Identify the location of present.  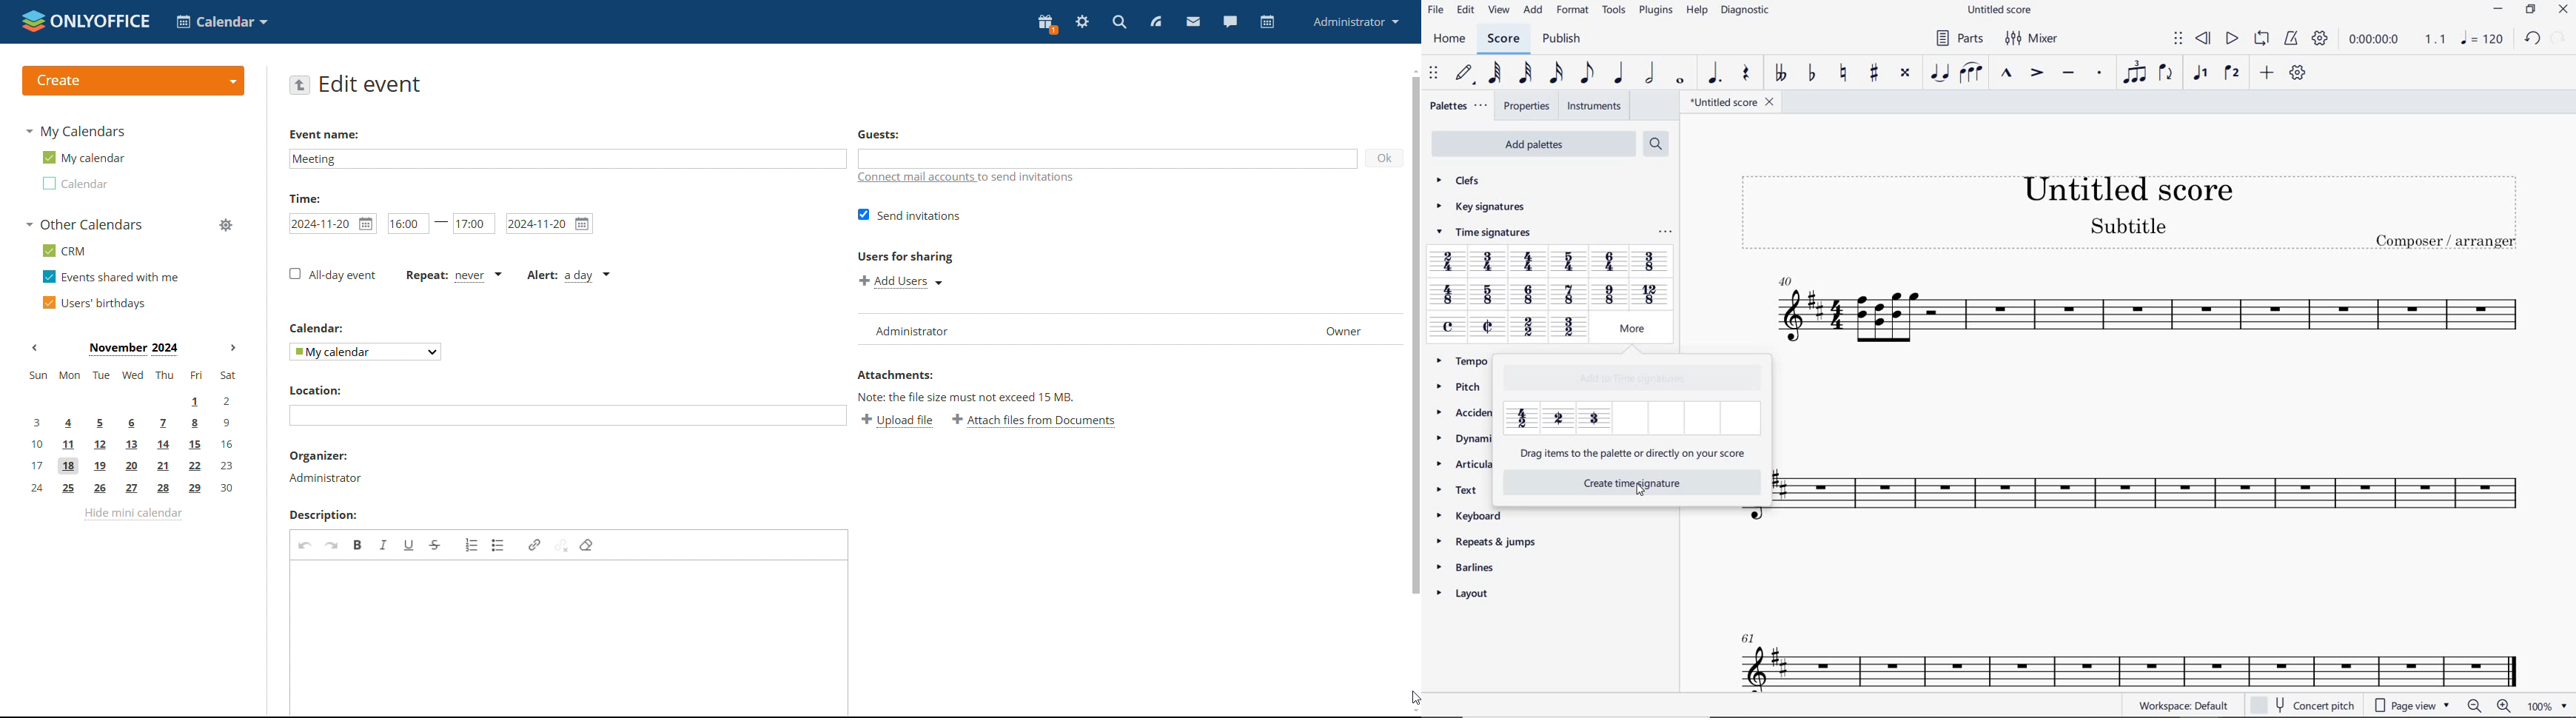
(1047, 23).